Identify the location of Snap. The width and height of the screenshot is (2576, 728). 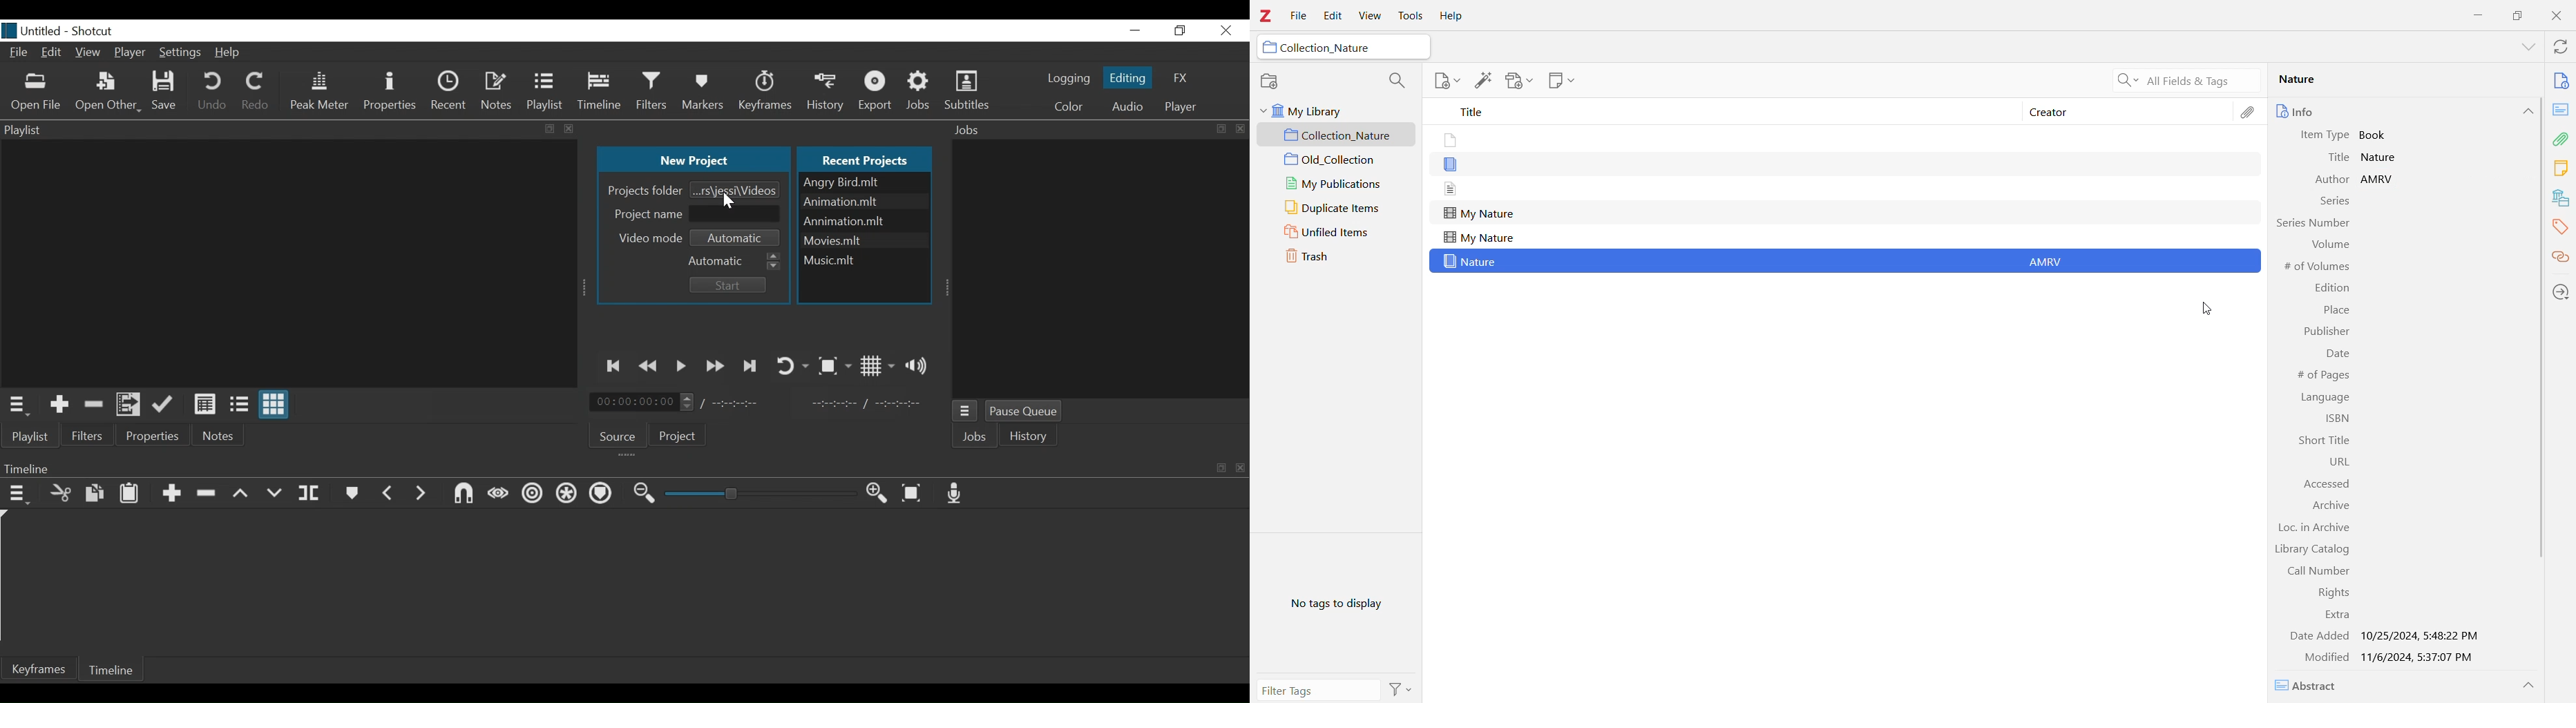
(463, 493).